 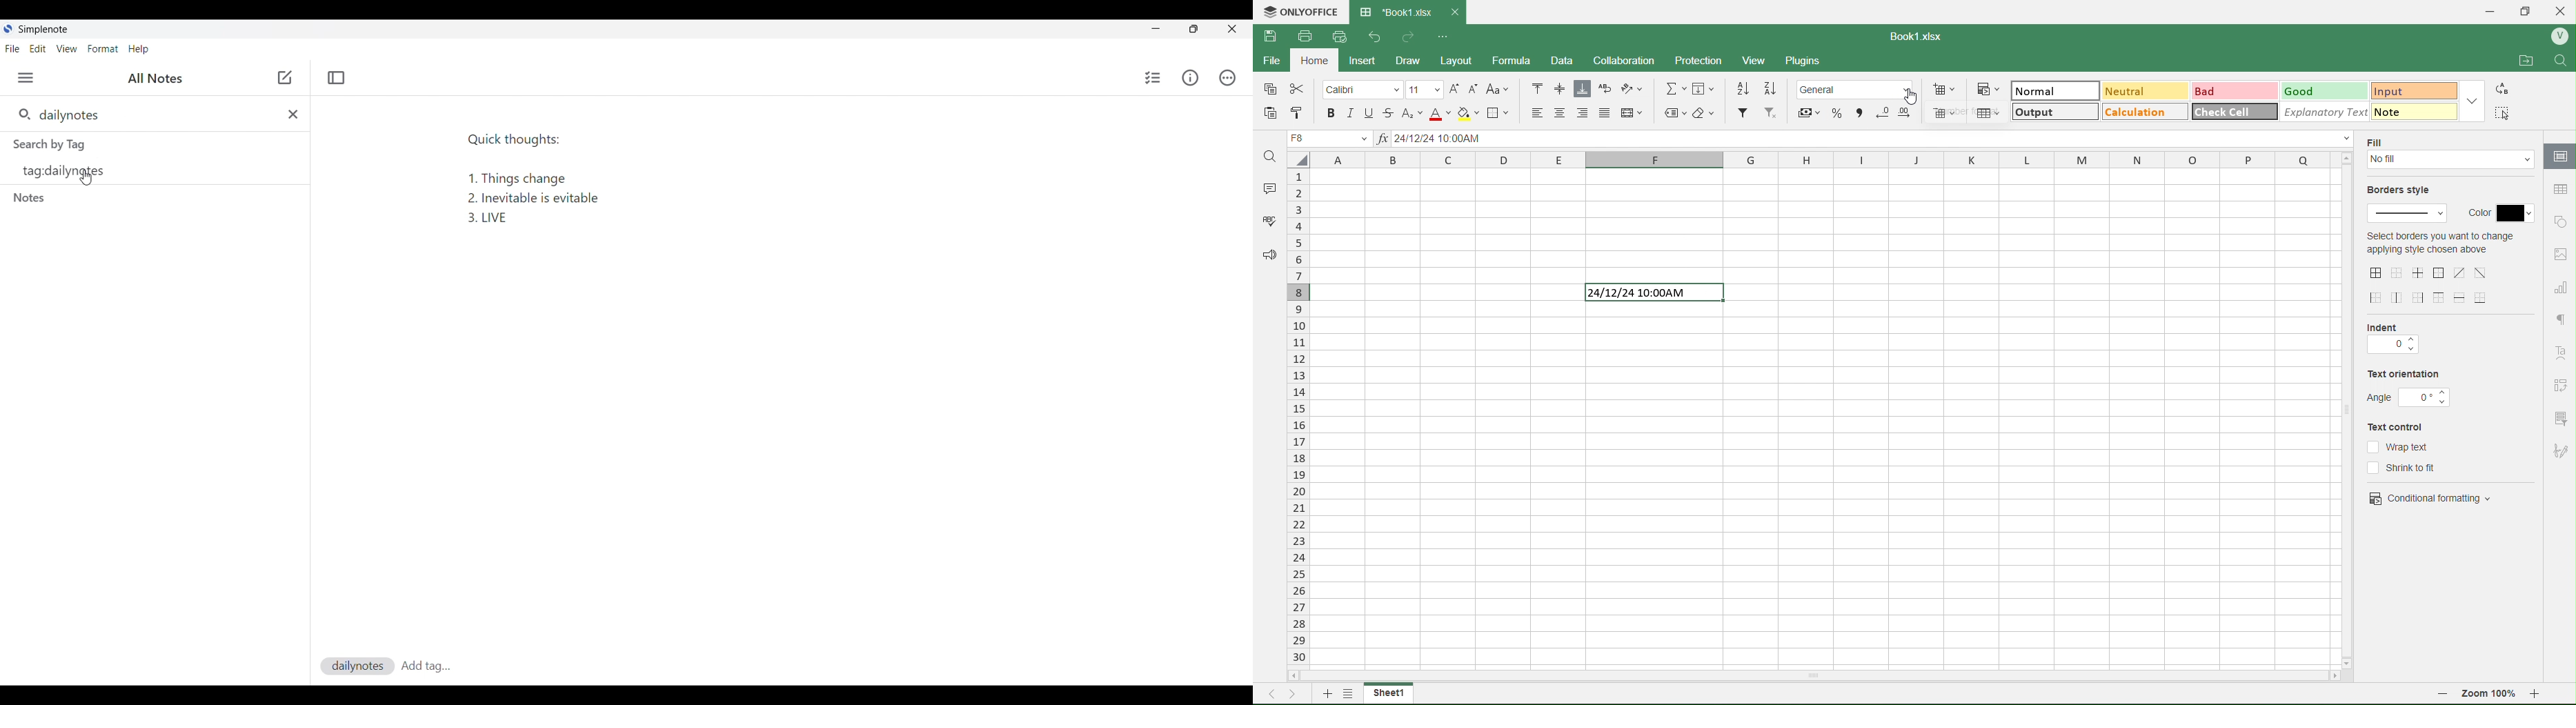 I want to click on 24/12/24 10:00AM, so click(x=1649, y=293).